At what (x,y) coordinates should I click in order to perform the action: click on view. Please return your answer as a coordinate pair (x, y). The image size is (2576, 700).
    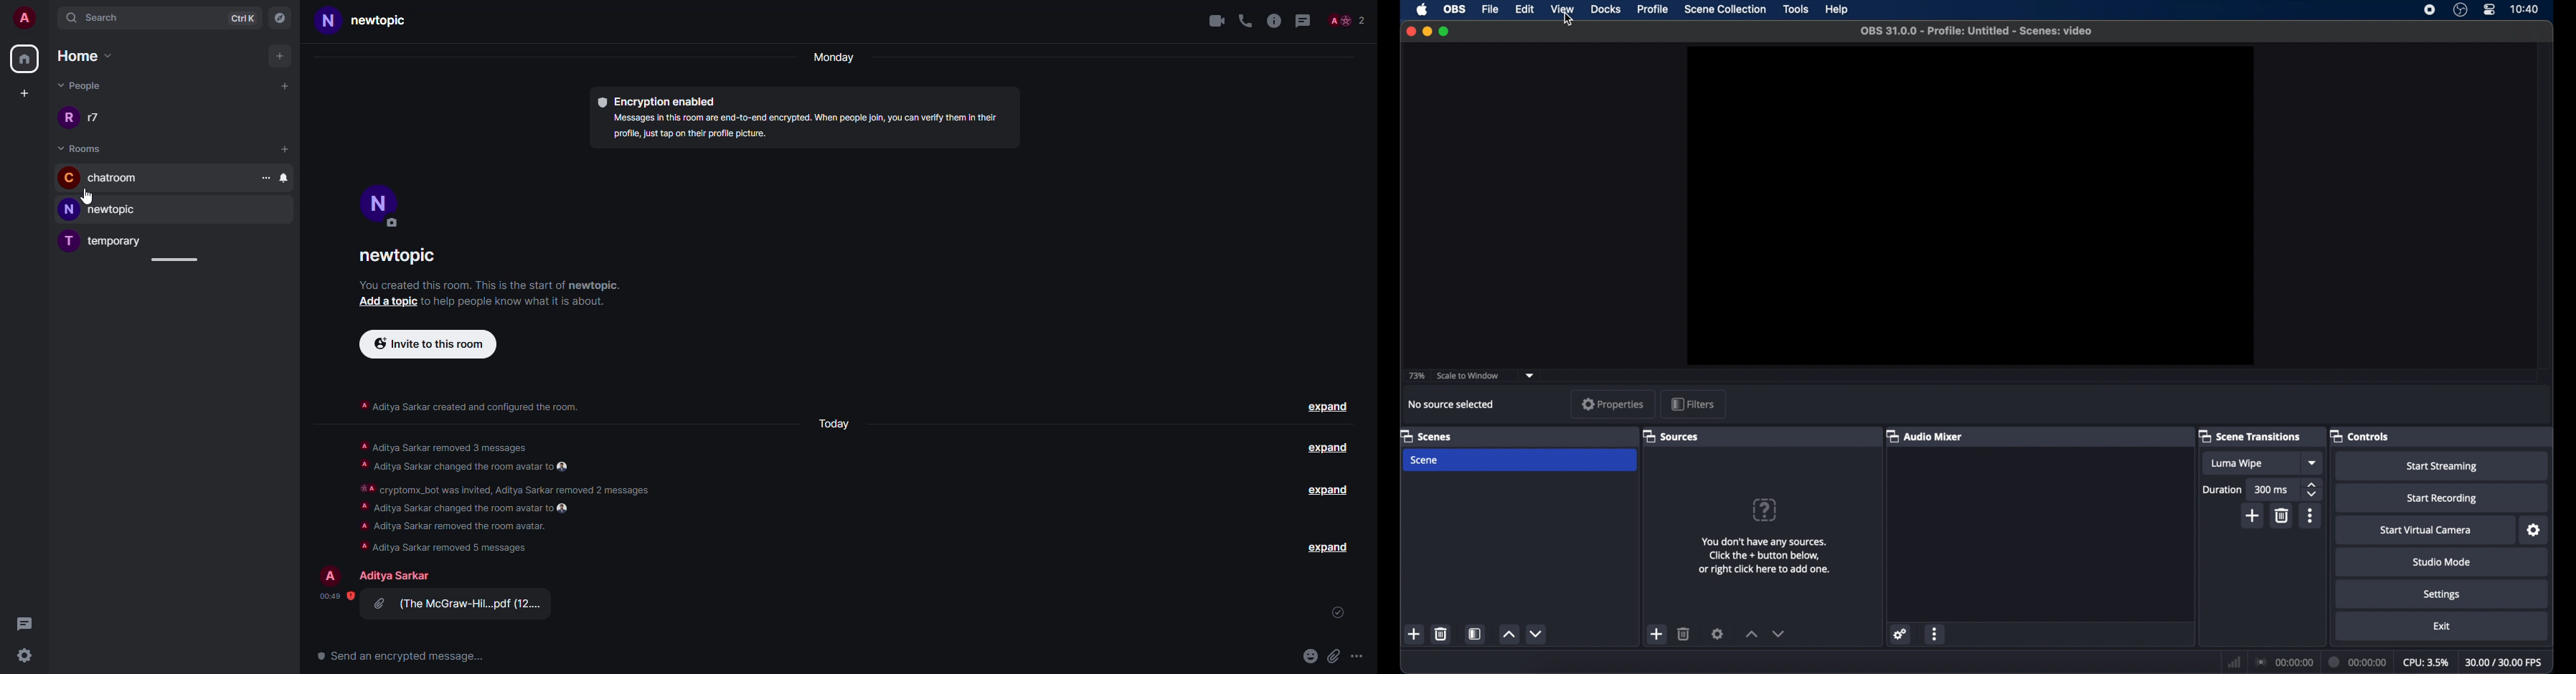
    Looking at the image, I should click on (1563, 9).